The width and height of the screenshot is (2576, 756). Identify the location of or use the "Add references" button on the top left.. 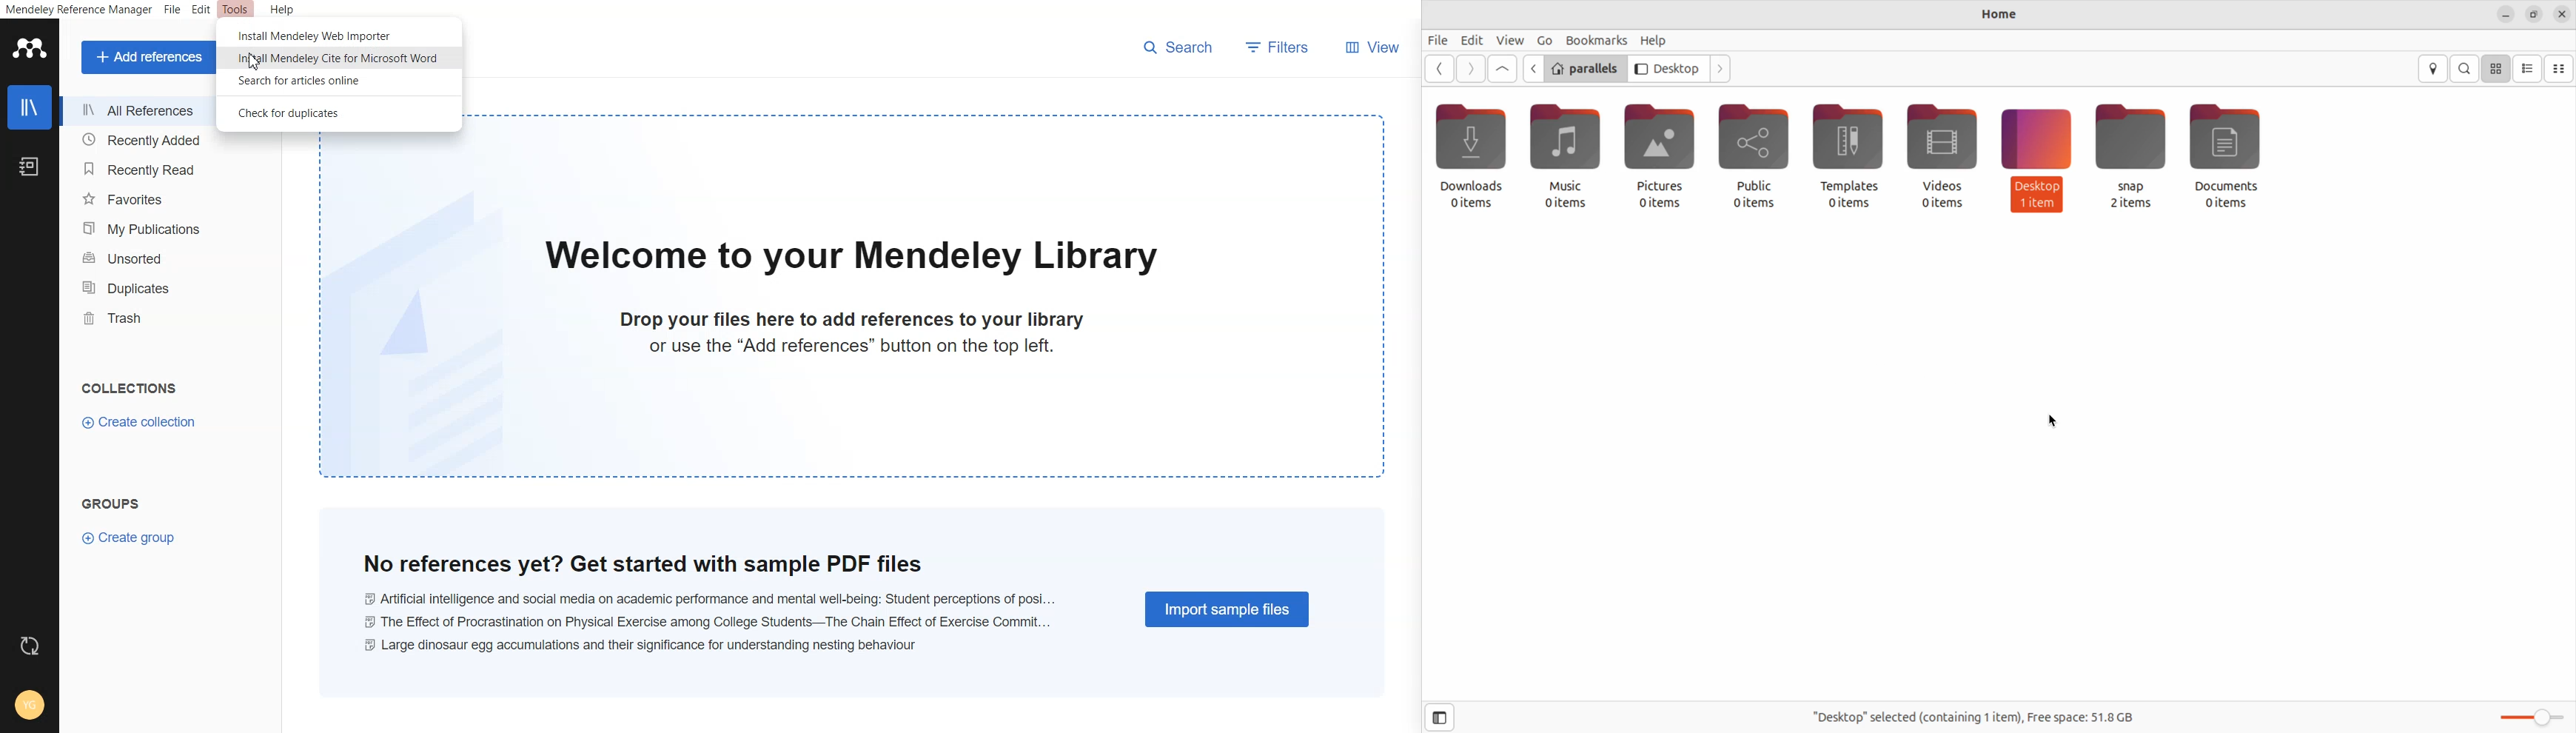
(851, 346).